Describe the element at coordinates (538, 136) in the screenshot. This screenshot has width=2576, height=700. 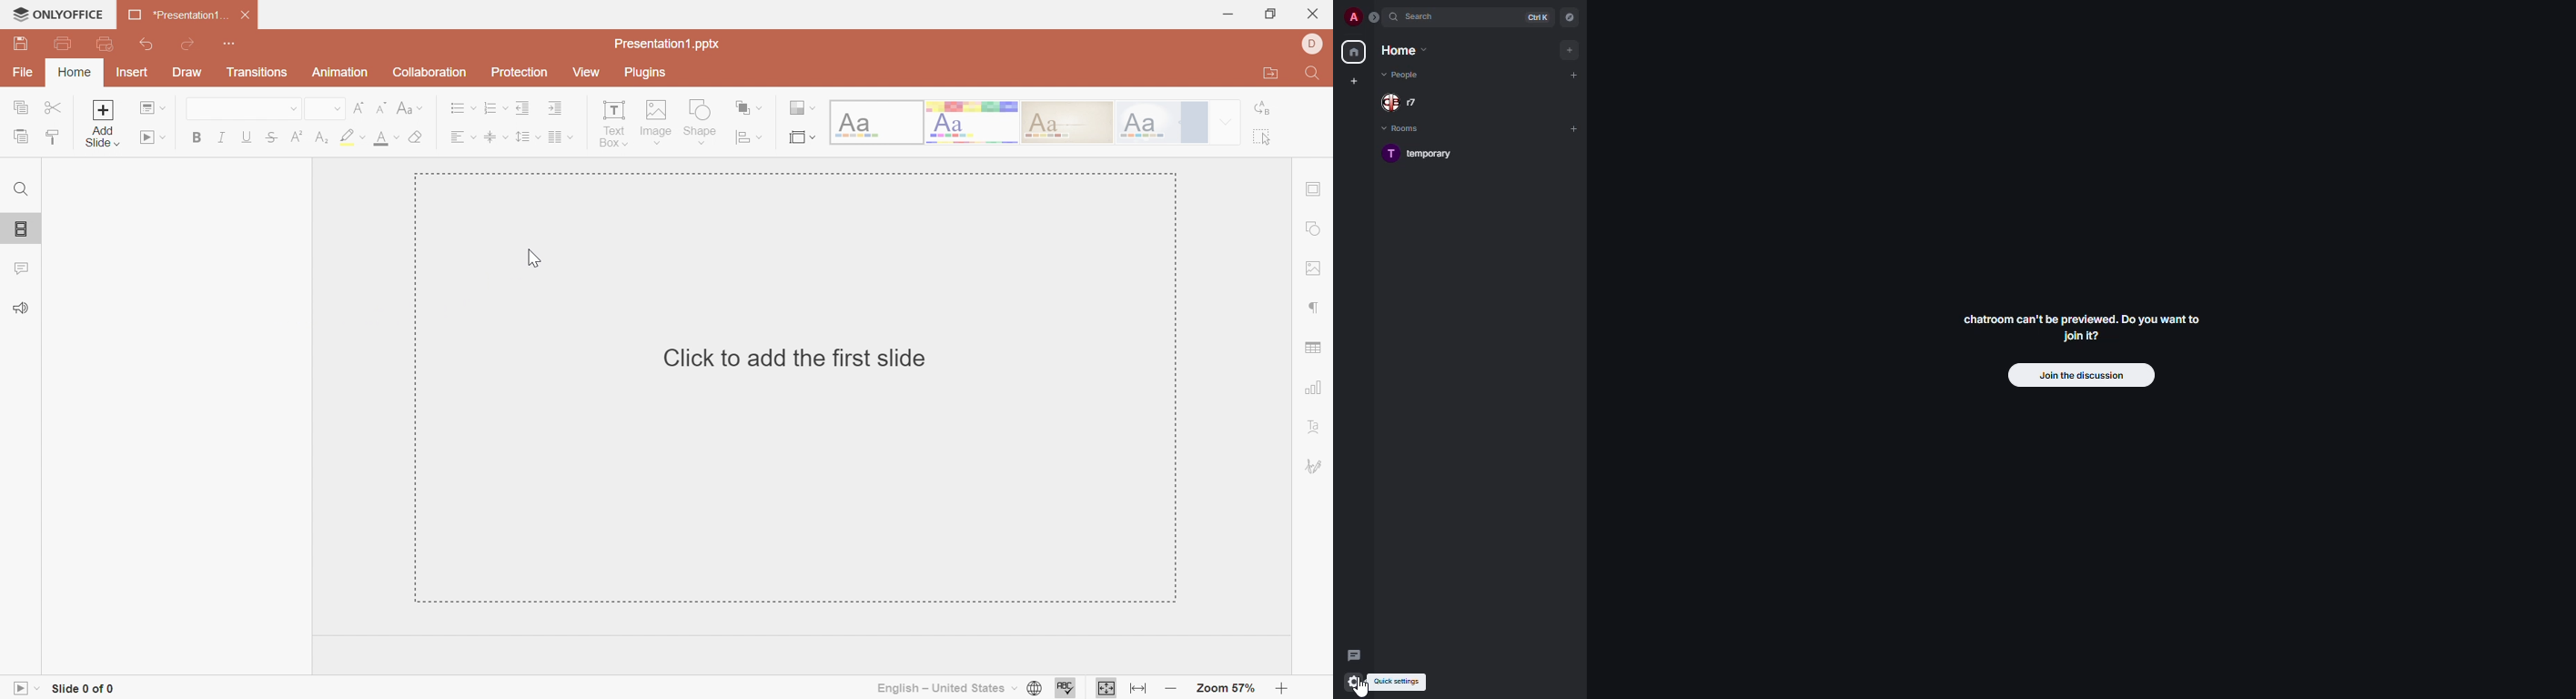
I see `Drop Down` at that location.